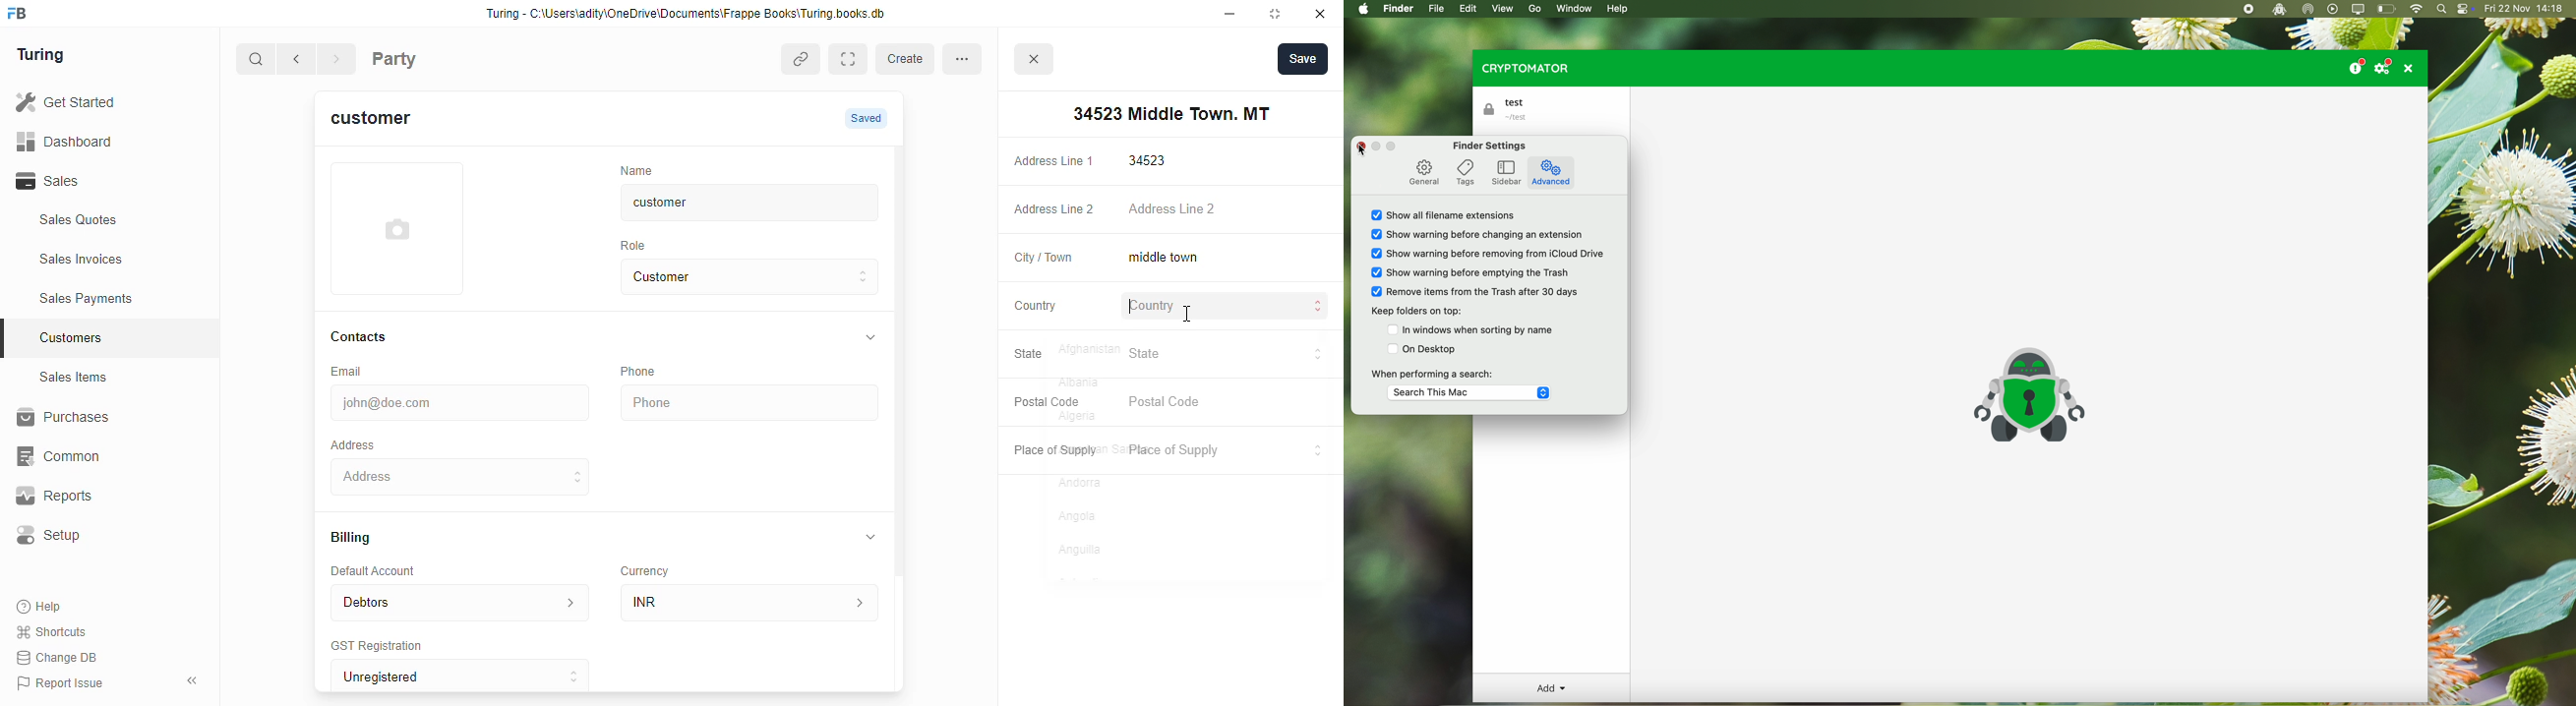  What do you see at coordinates (1185, 315) in the screenshot?
I see `cursor` at bounding box center [1185, 315].